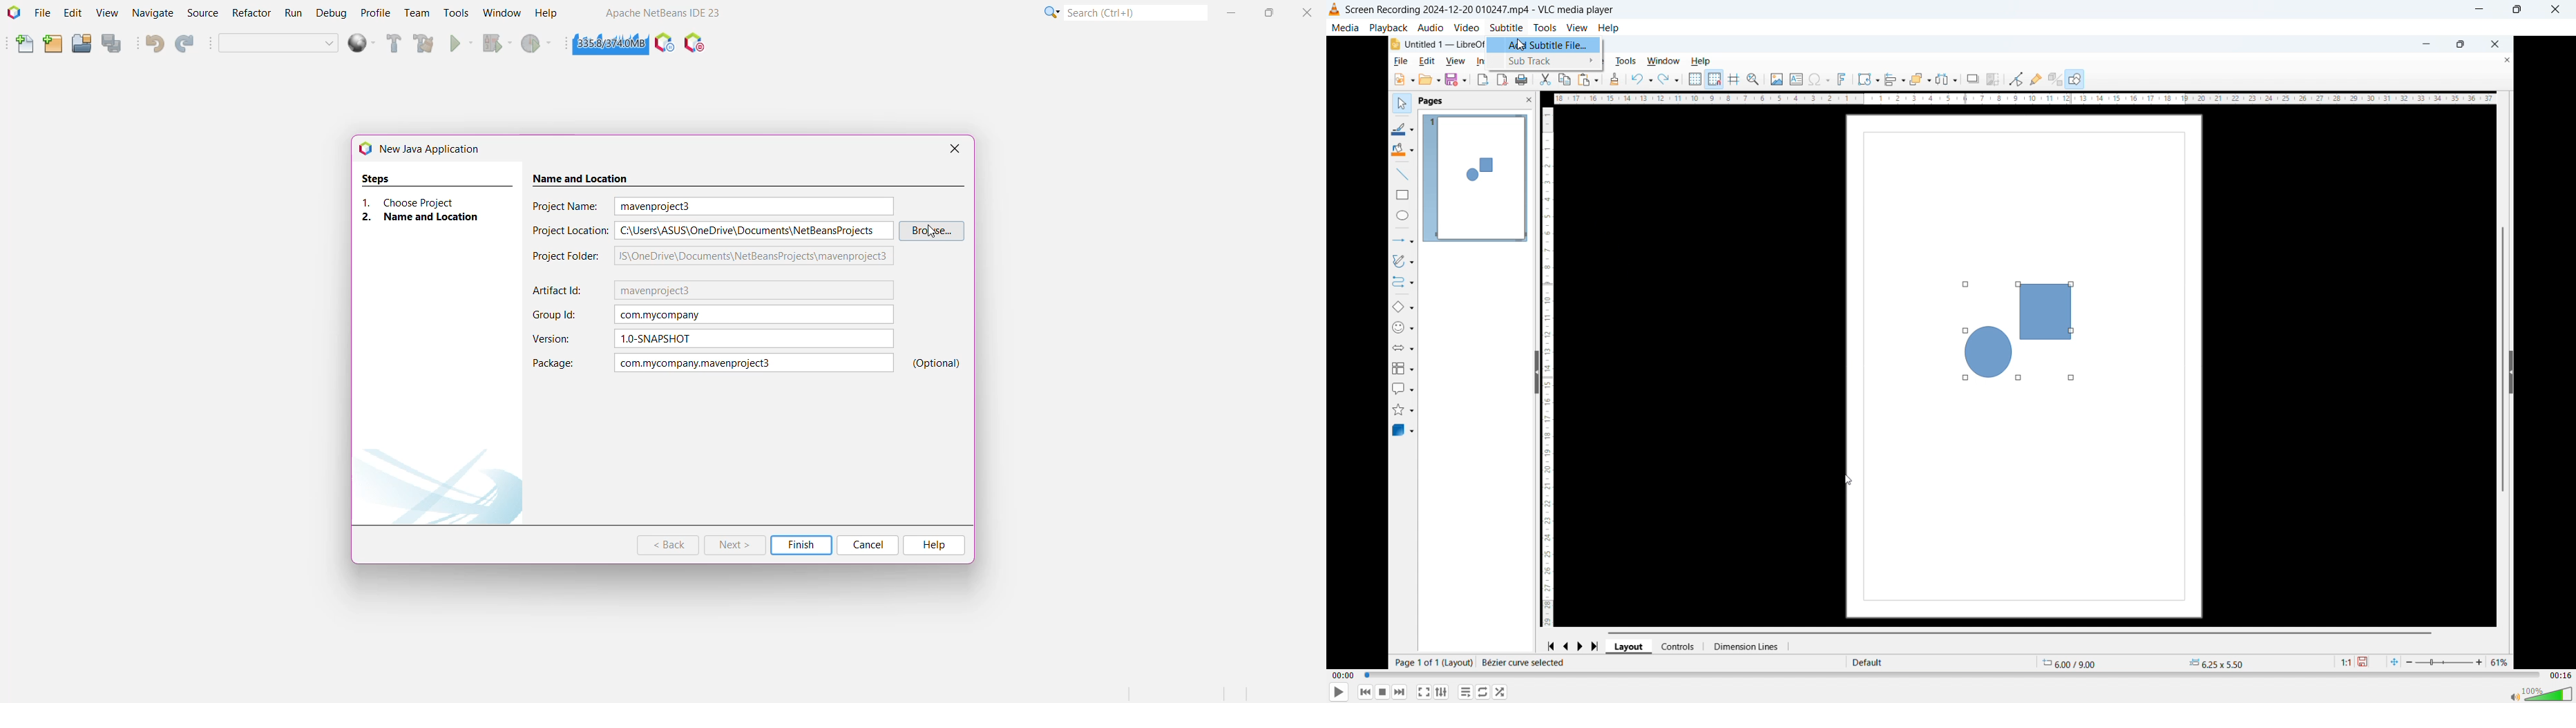 This screenshot has height=728, width=2576. I want to click on Cancel, so click(870, 545).